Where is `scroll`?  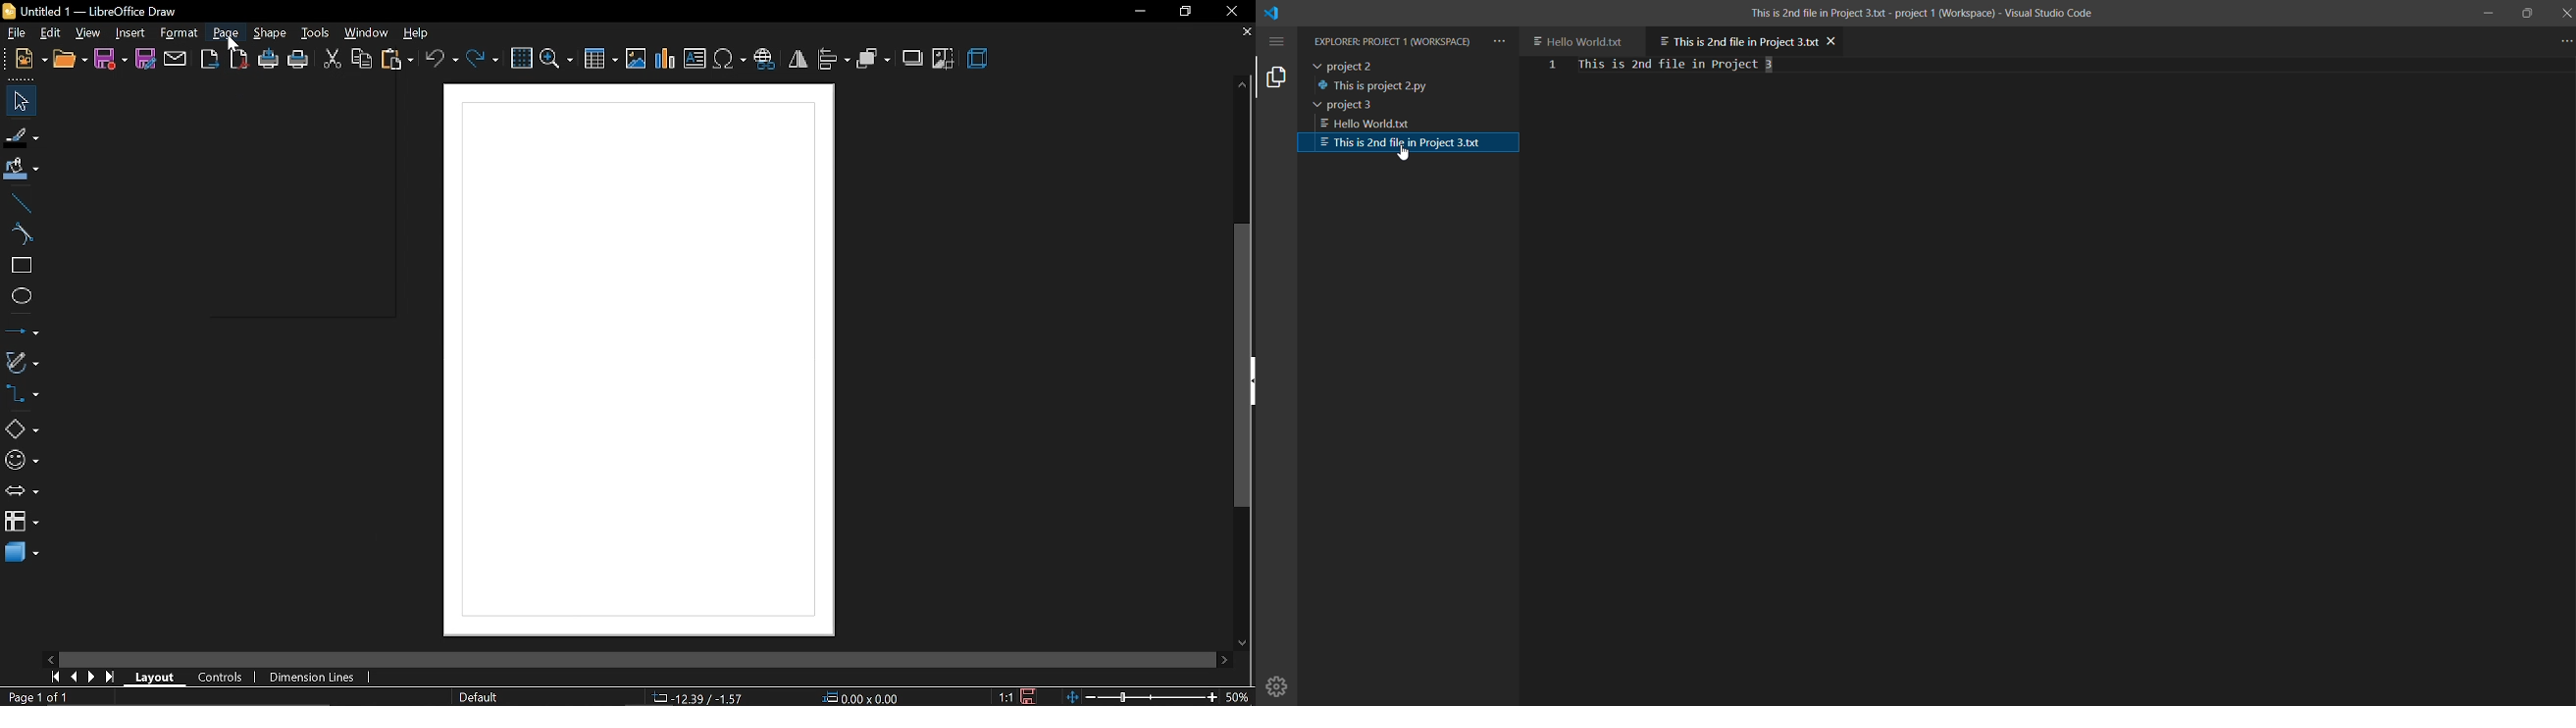 scroll is located at coordinates (629, 655).